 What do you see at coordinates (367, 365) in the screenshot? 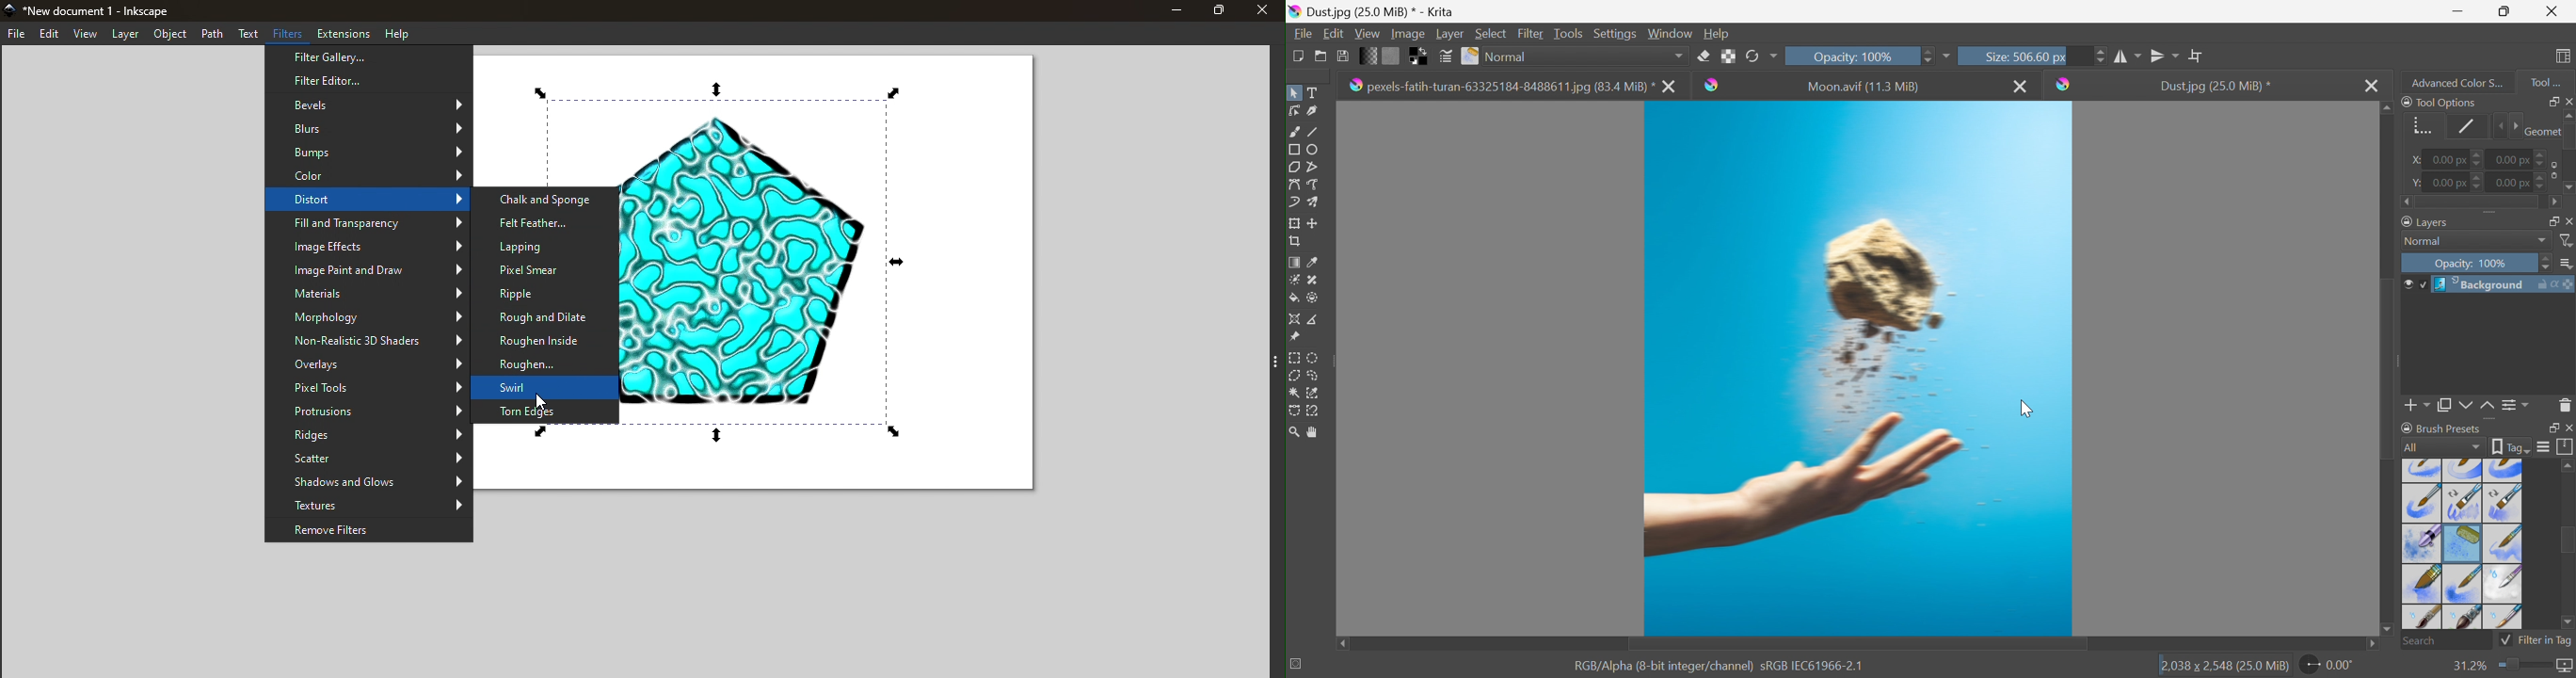
I see `Overlays` at bounding box center [367, 365].